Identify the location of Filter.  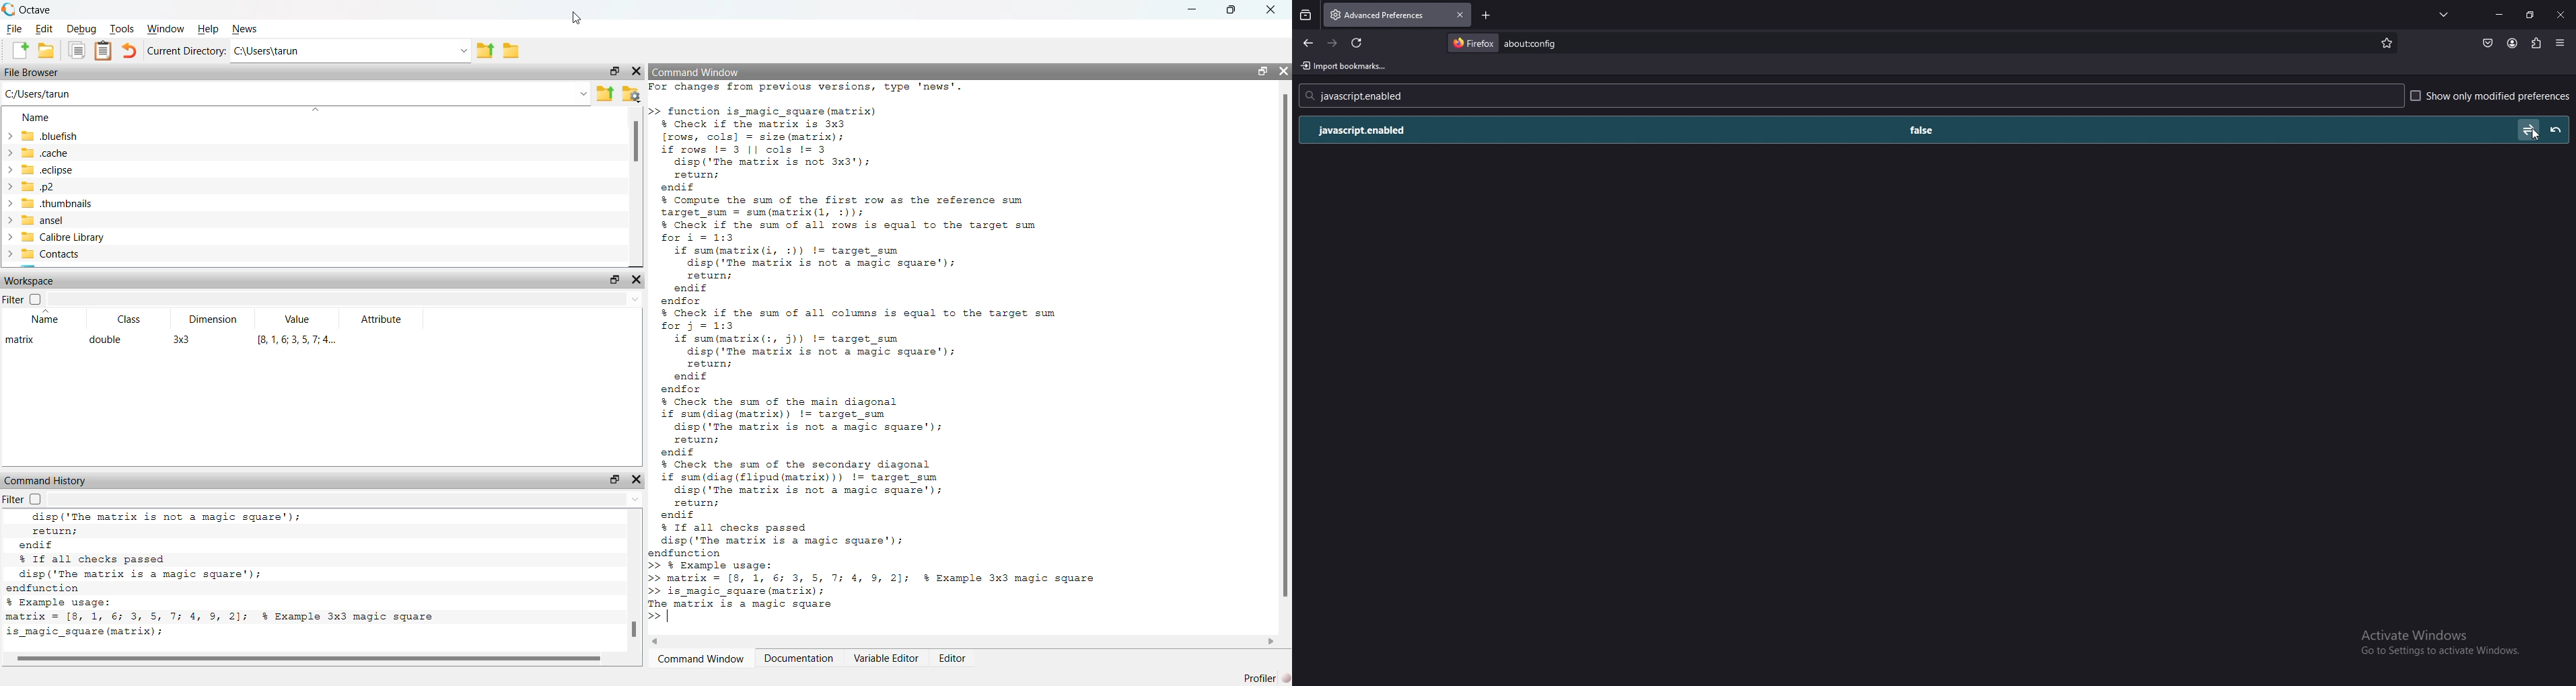
(22, 299).